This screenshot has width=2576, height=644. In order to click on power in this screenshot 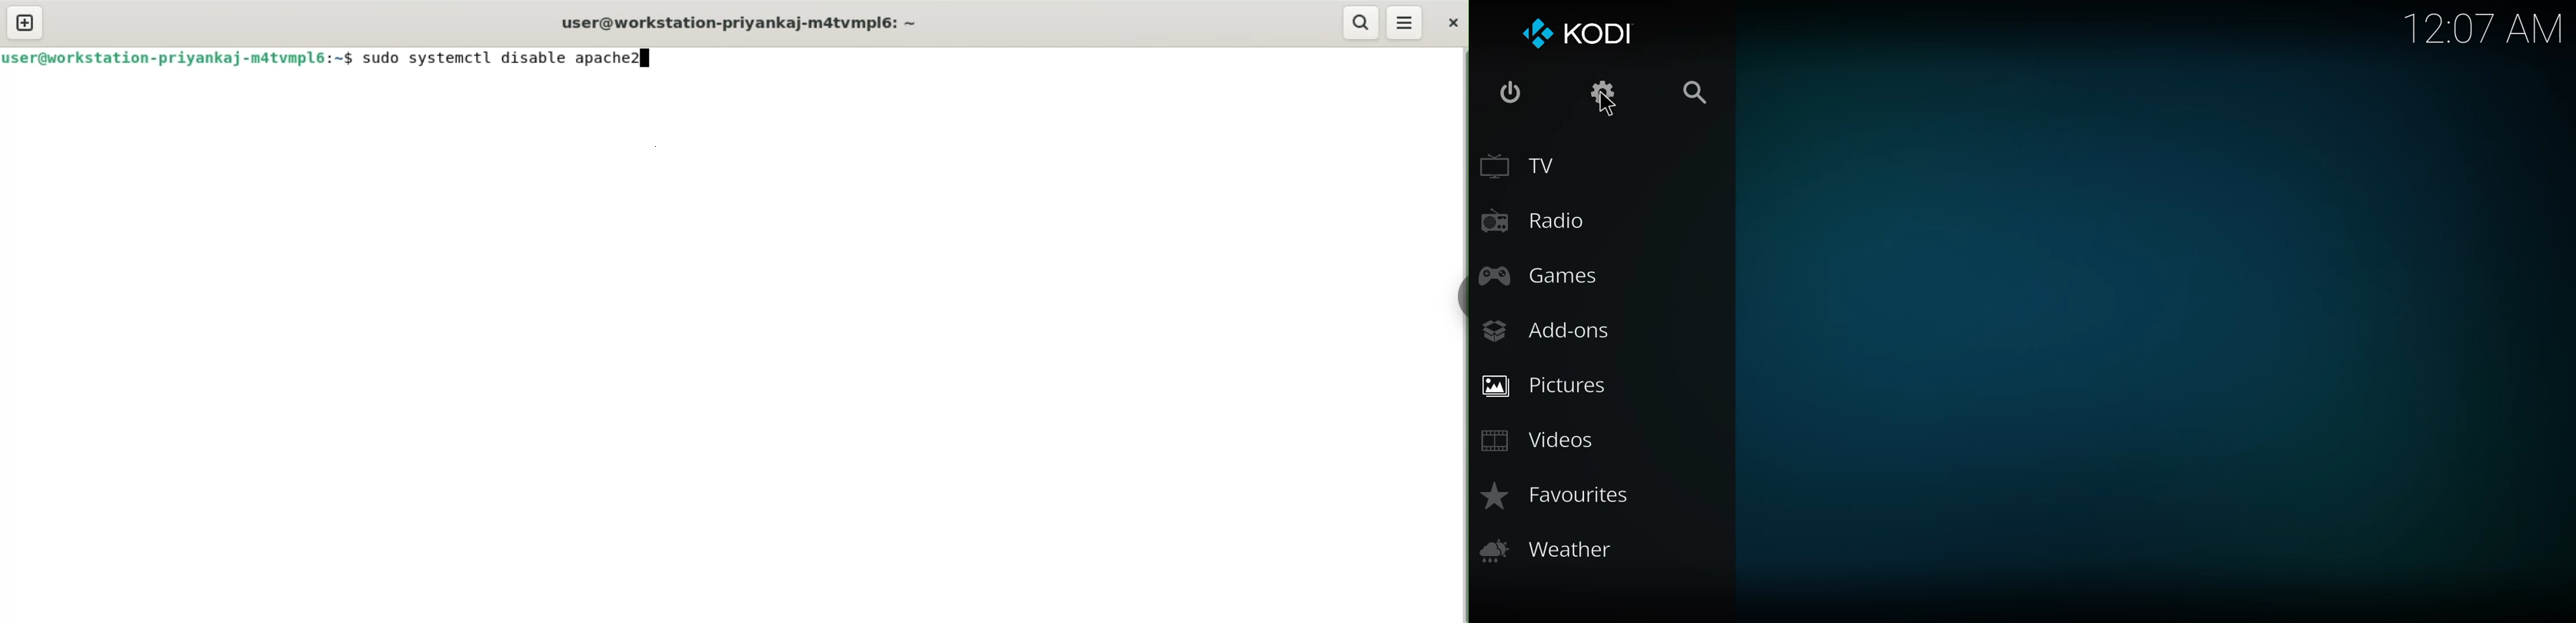, I will do `click(1511, 93)`.